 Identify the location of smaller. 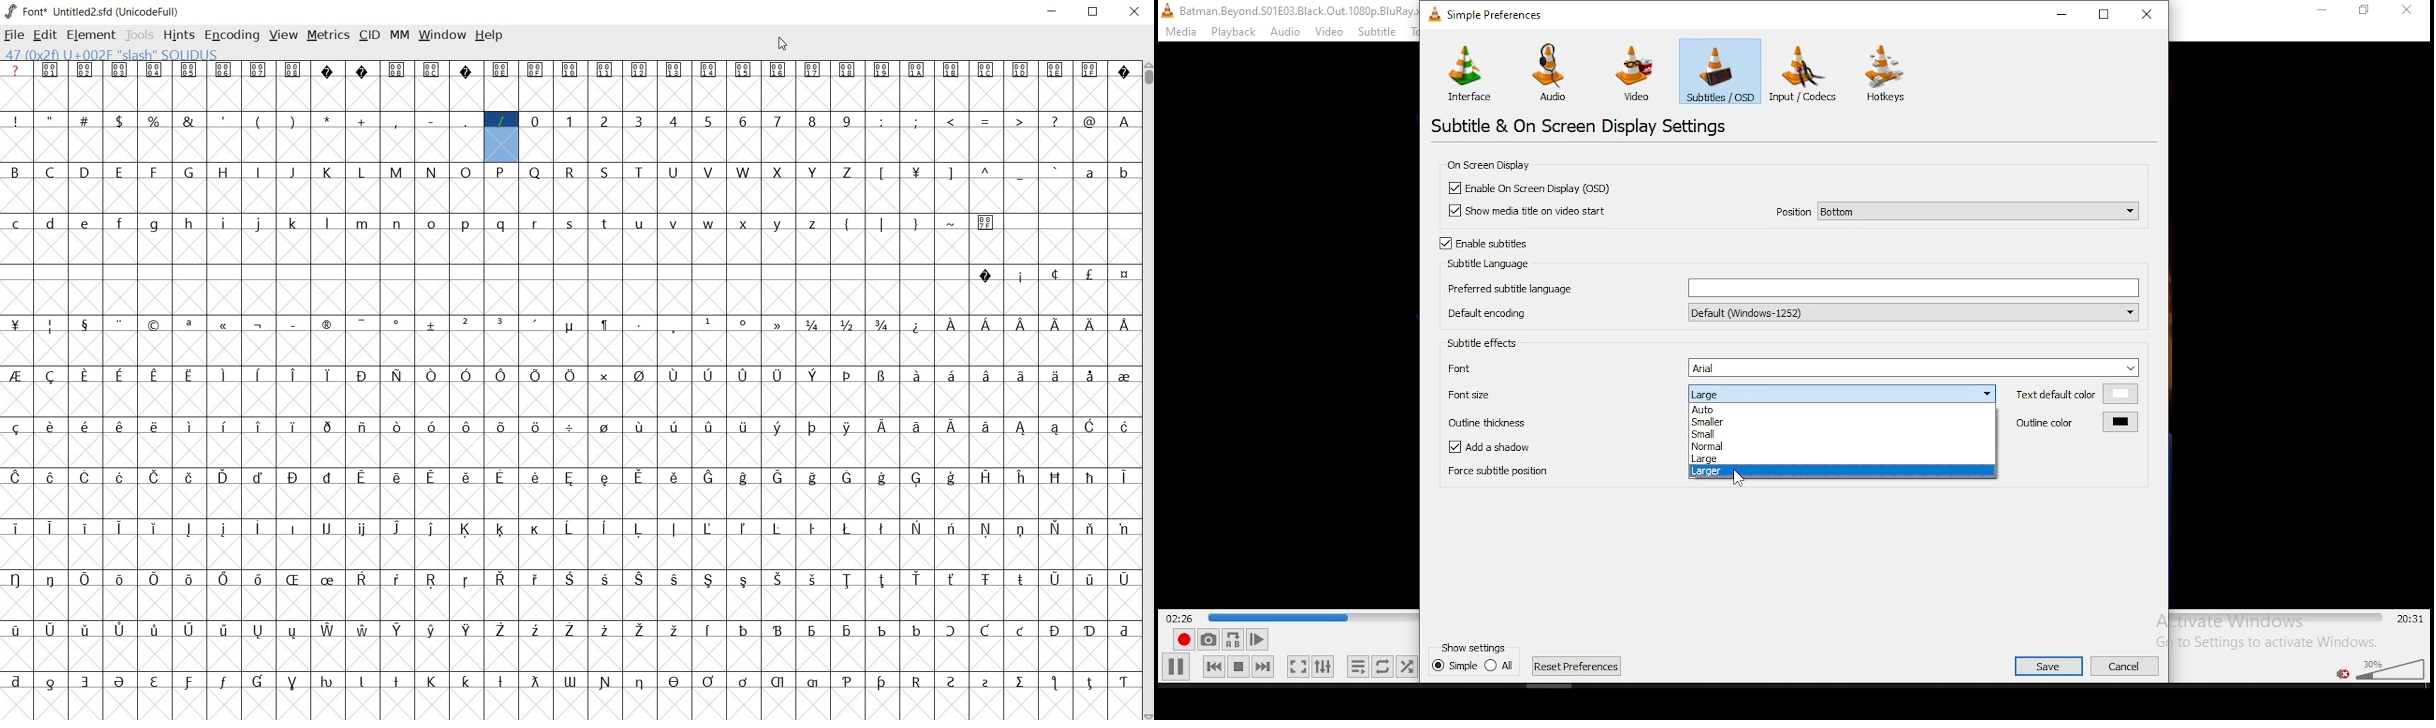
(1840, 422).